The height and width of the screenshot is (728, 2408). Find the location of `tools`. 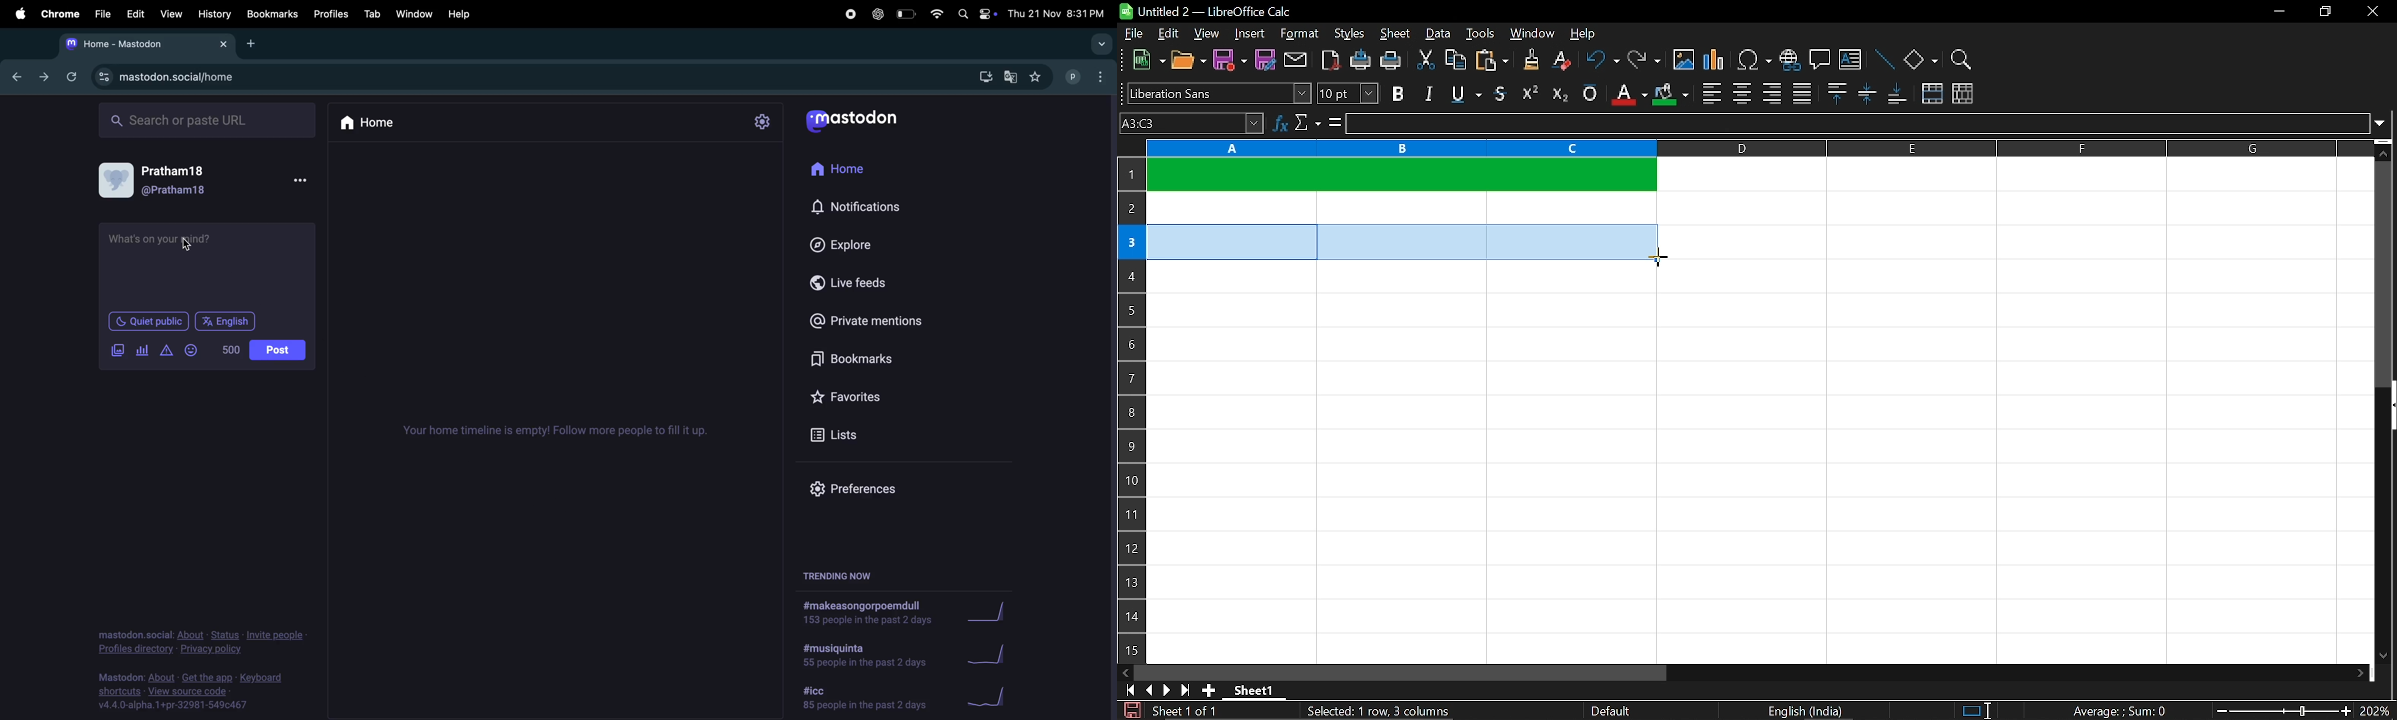

tools is located at coordinates (1481, 35).